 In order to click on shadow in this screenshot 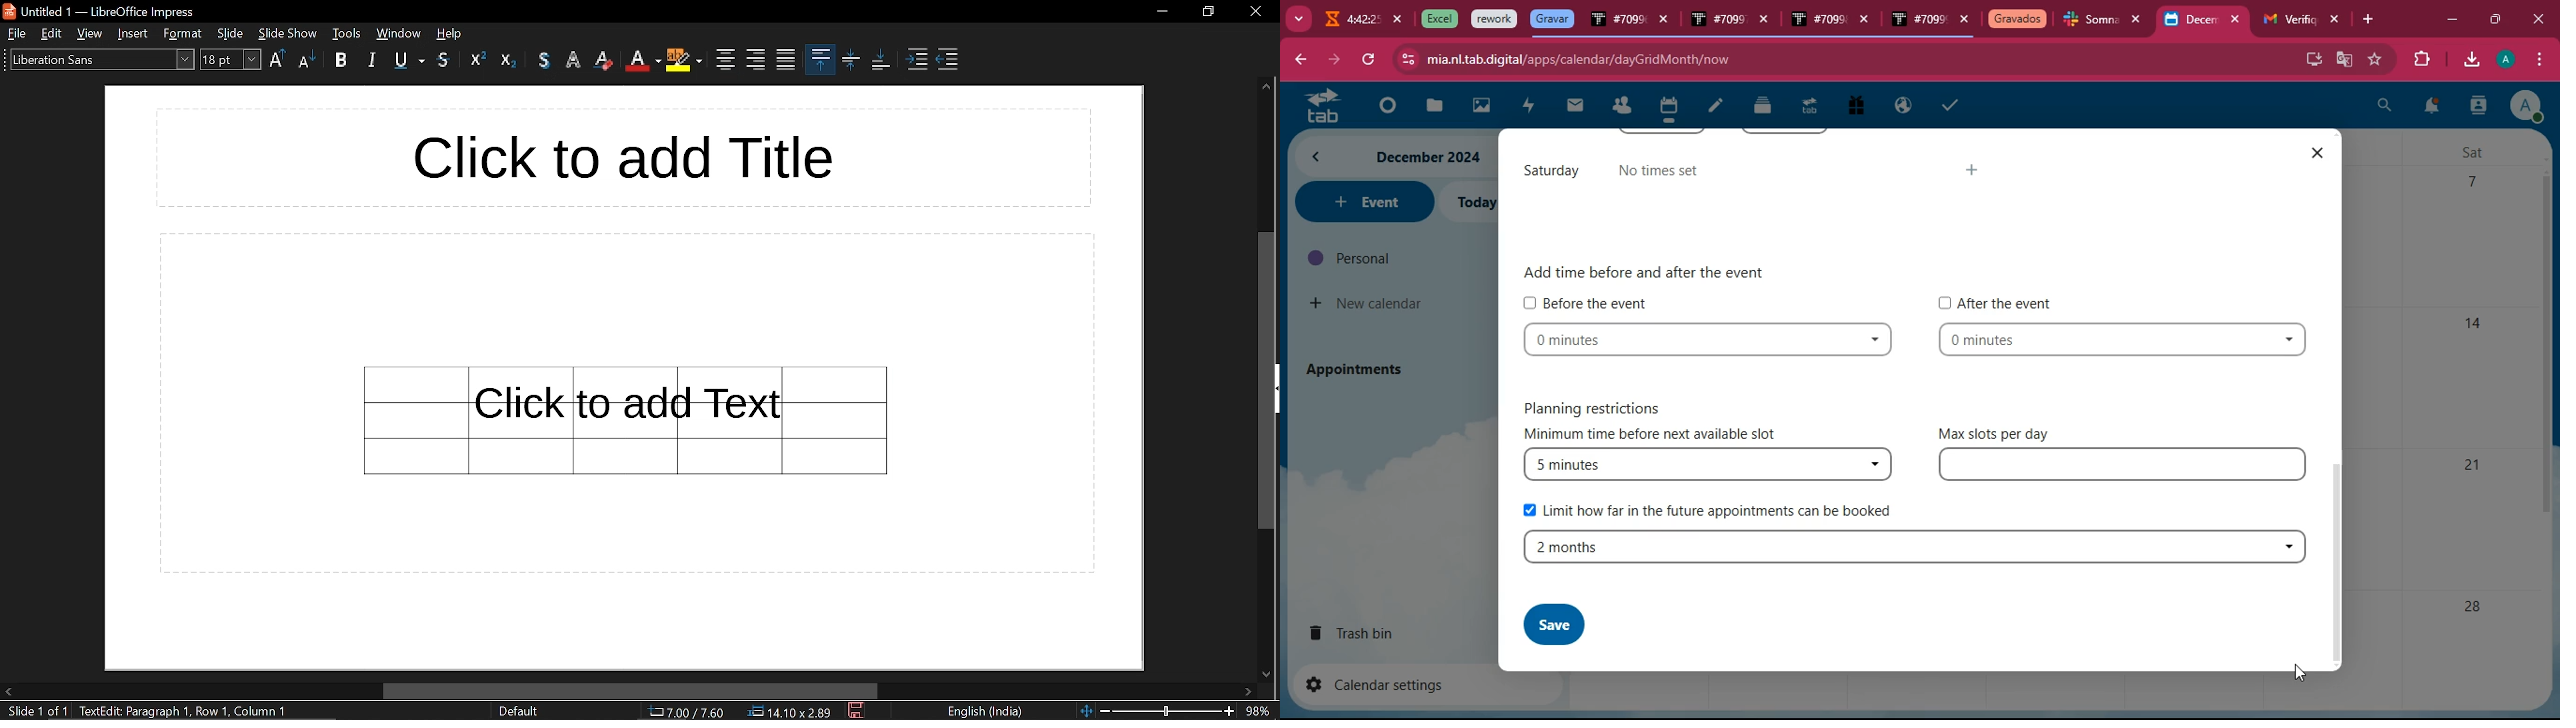, I will do `click(544, 60)`.